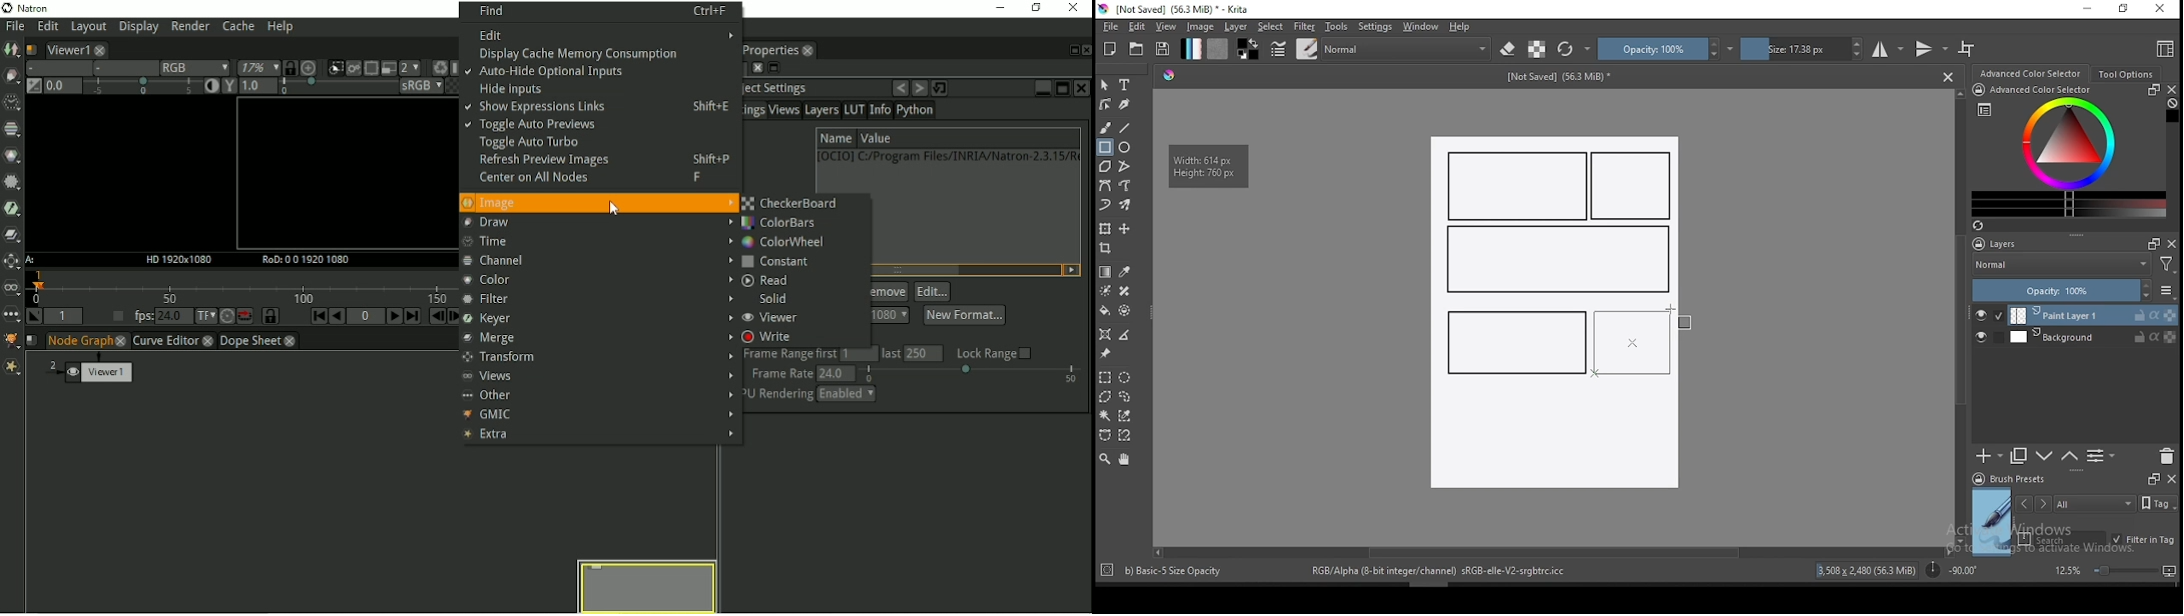 This screenshot has width=2184, height=616. Describe the element at coordinates (2162, 9) in the screenshot. I see ` close window` at that location.